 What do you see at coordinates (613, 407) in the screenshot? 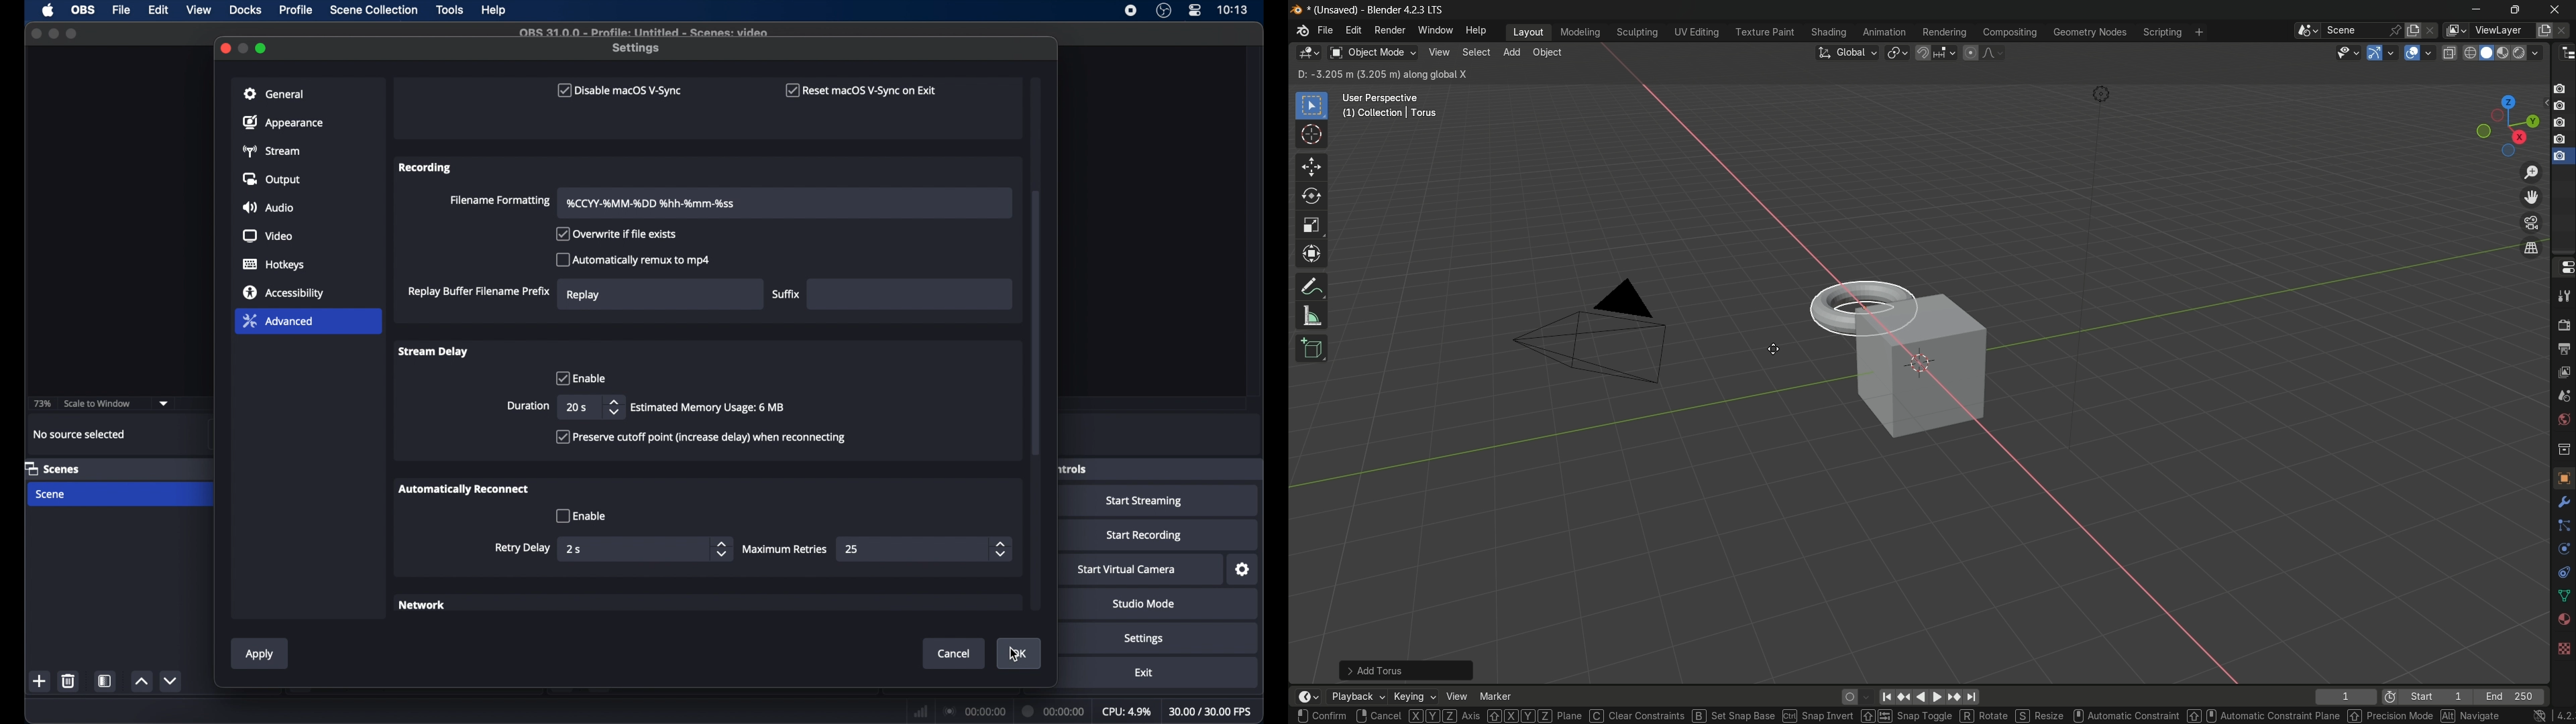
I see `stepper buttons` at bounding box center [613, 407].